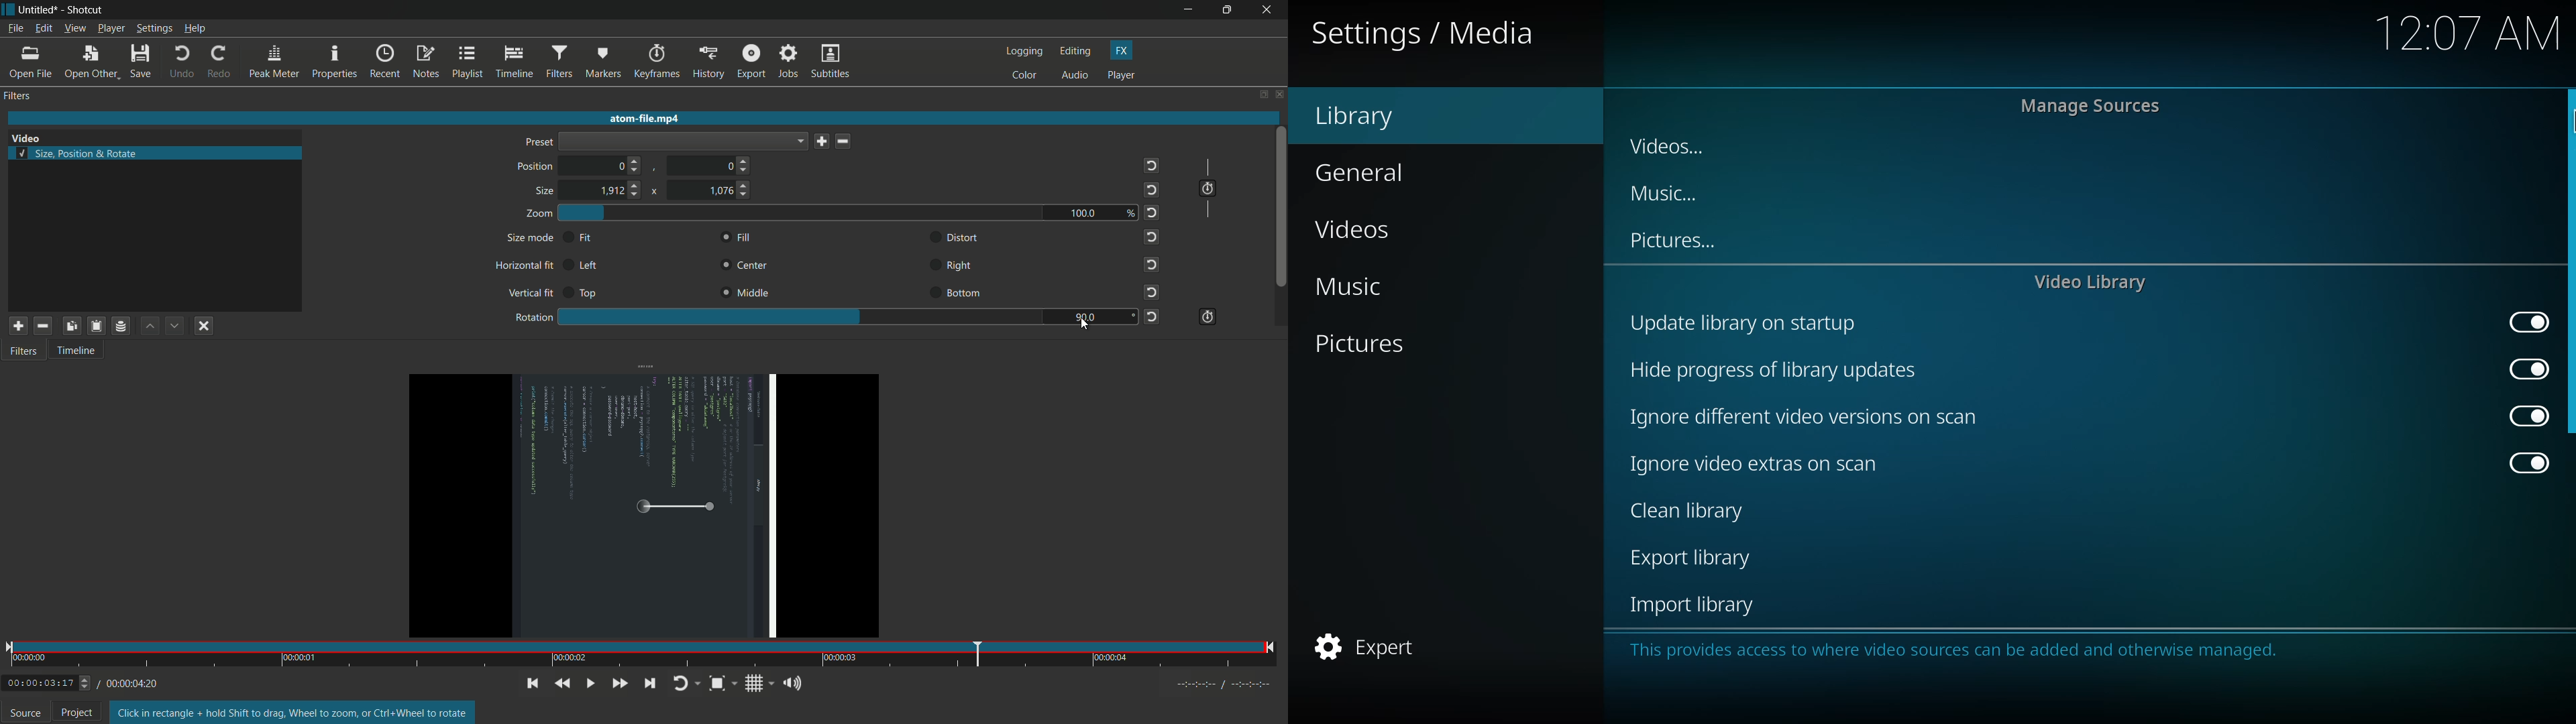 This screenshot has height=728, width=2576. What do you see at coordinates (2568, 115) in the screenshot?
I see `MOUSE_DOWN Cursor` at bounding box center [2568, 115].